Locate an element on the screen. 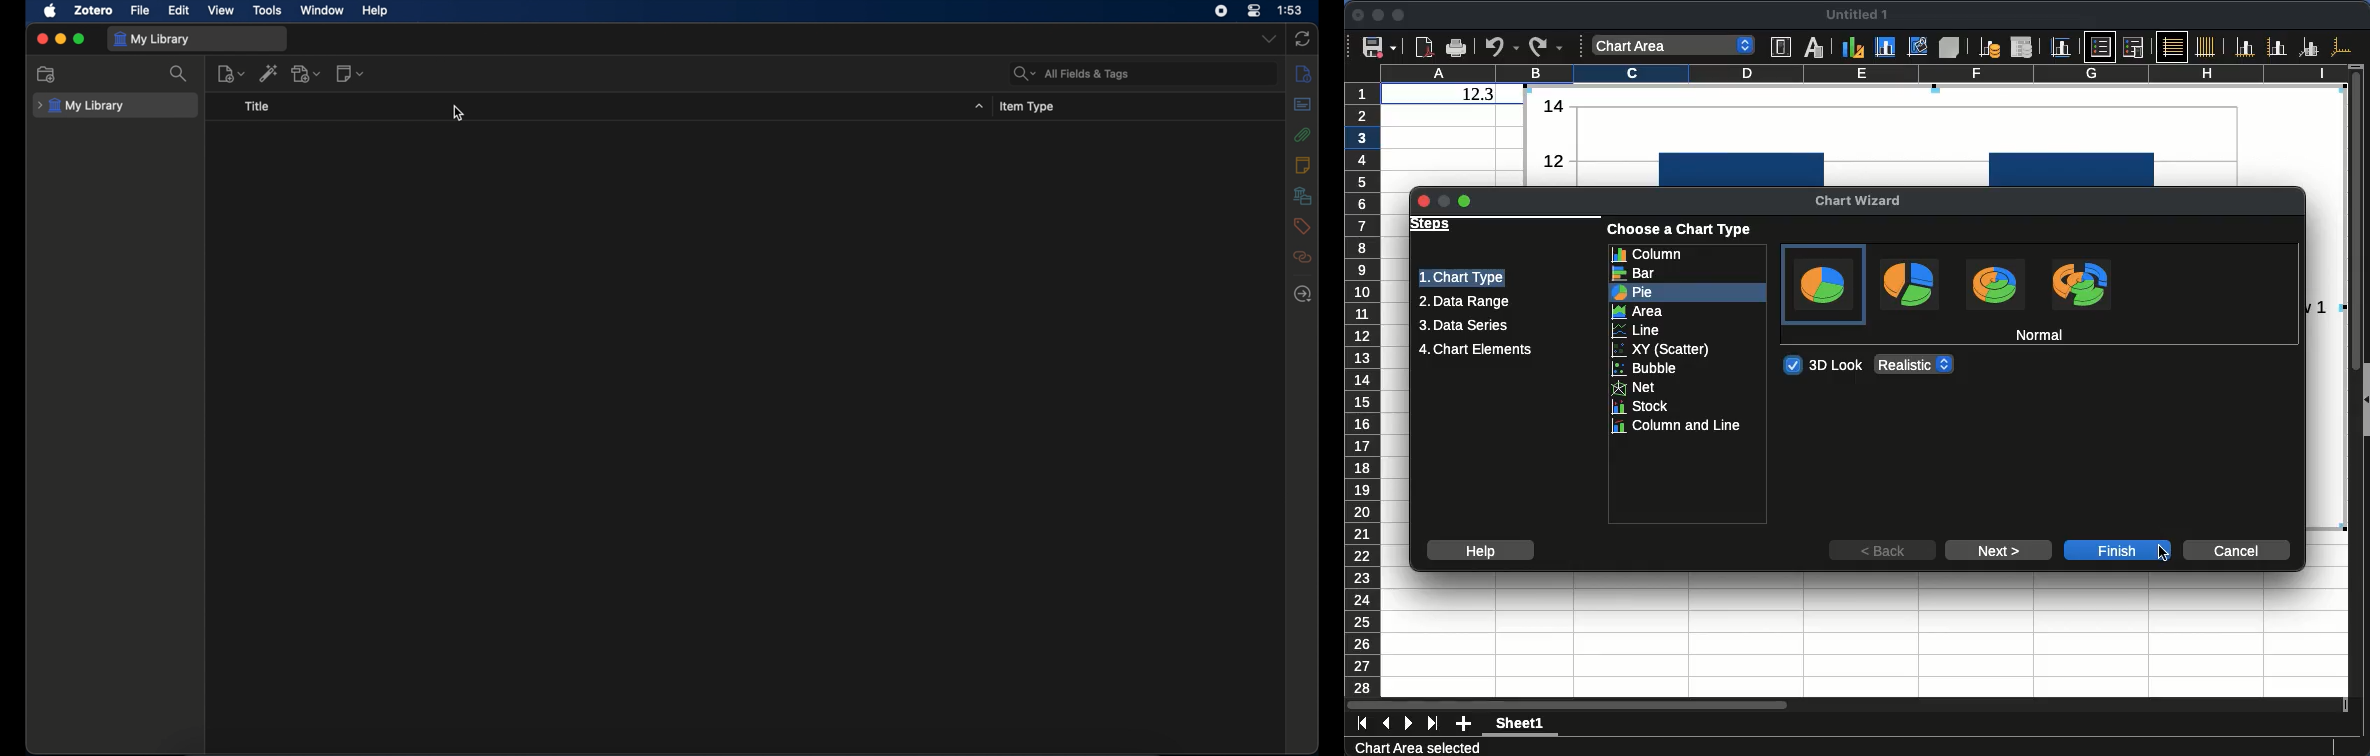 The width and height of the screenshot is (2380, 756). Close is located at coordinates (1424, 201).